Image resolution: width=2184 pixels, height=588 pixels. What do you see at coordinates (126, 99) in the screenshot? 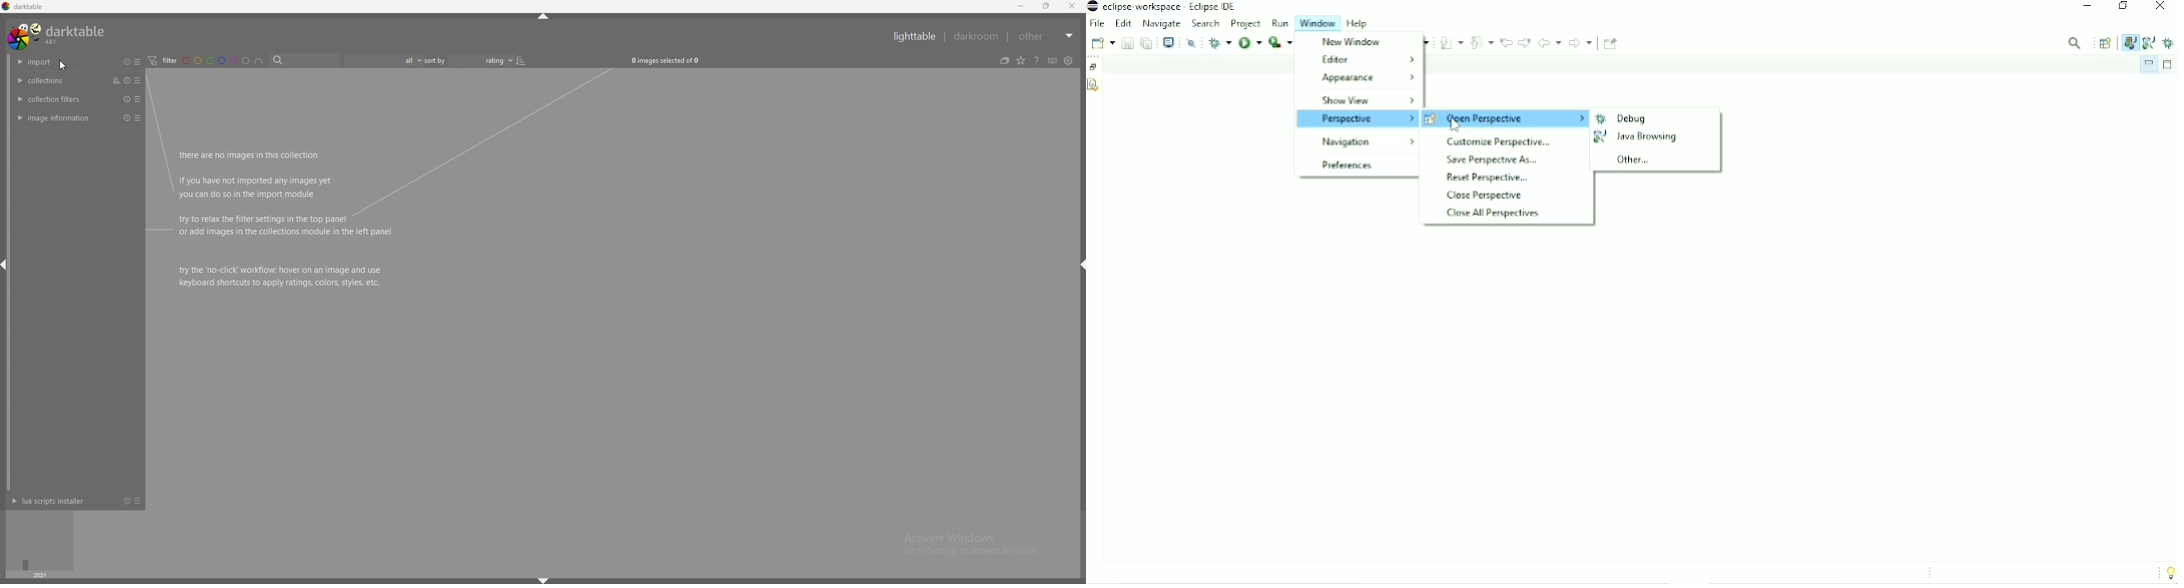
I see `reset` at bounding box center [126, 99].